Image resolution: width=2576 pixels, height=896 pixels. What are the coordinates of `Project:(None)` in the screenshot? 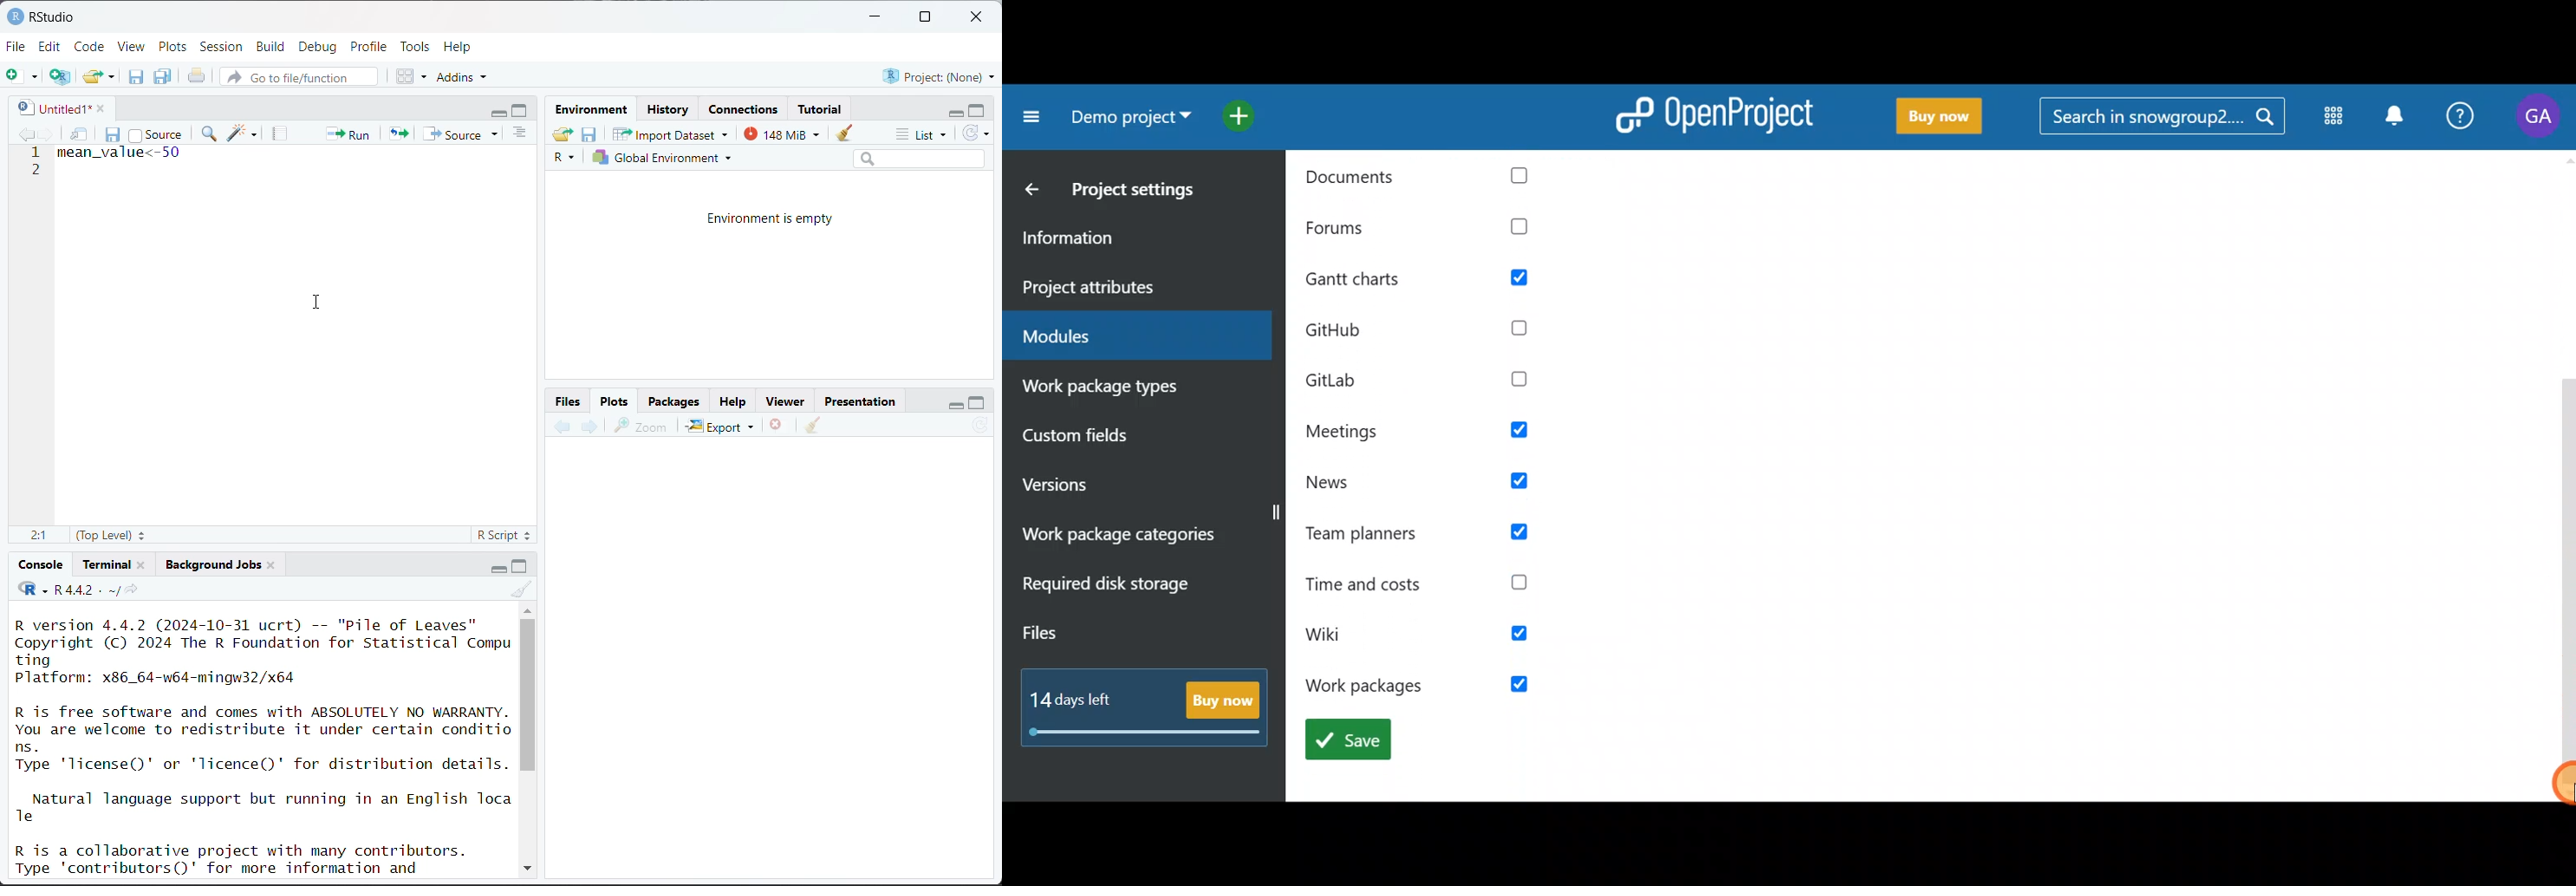 It's located at (938, 75).